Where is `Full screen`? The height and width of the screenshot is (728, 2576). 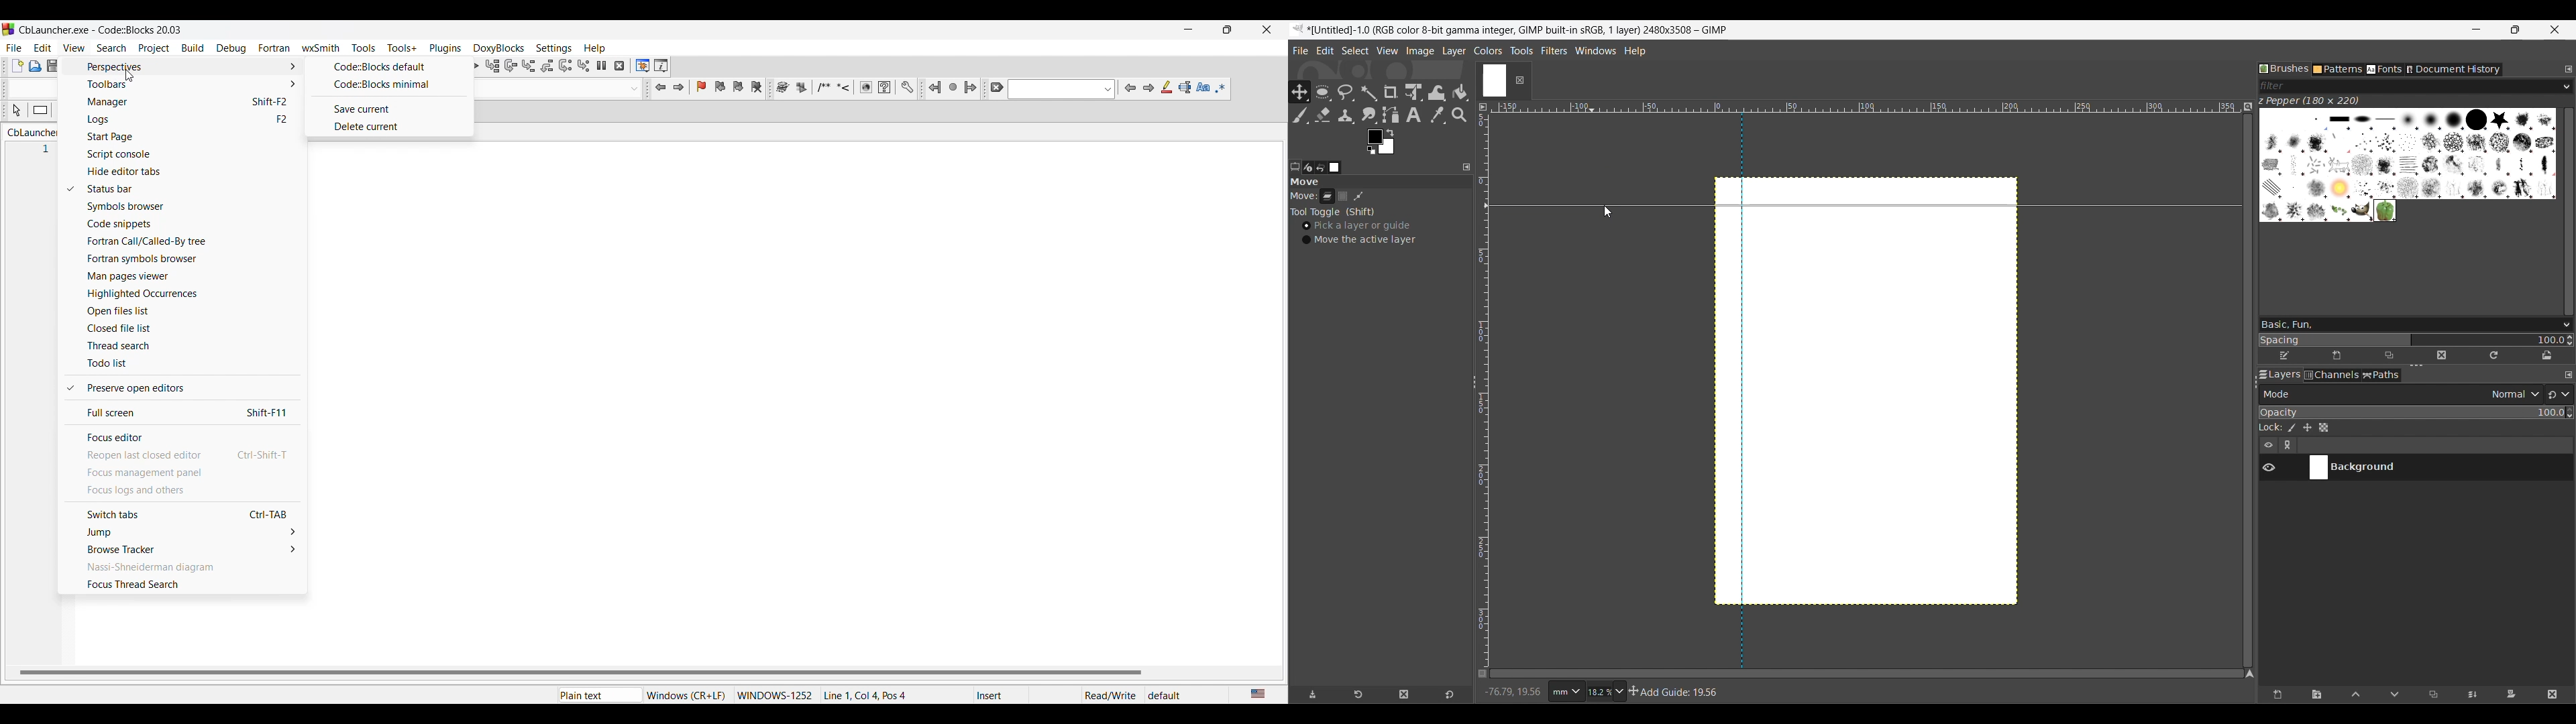 Full screen is located at coordinates (187, 413).